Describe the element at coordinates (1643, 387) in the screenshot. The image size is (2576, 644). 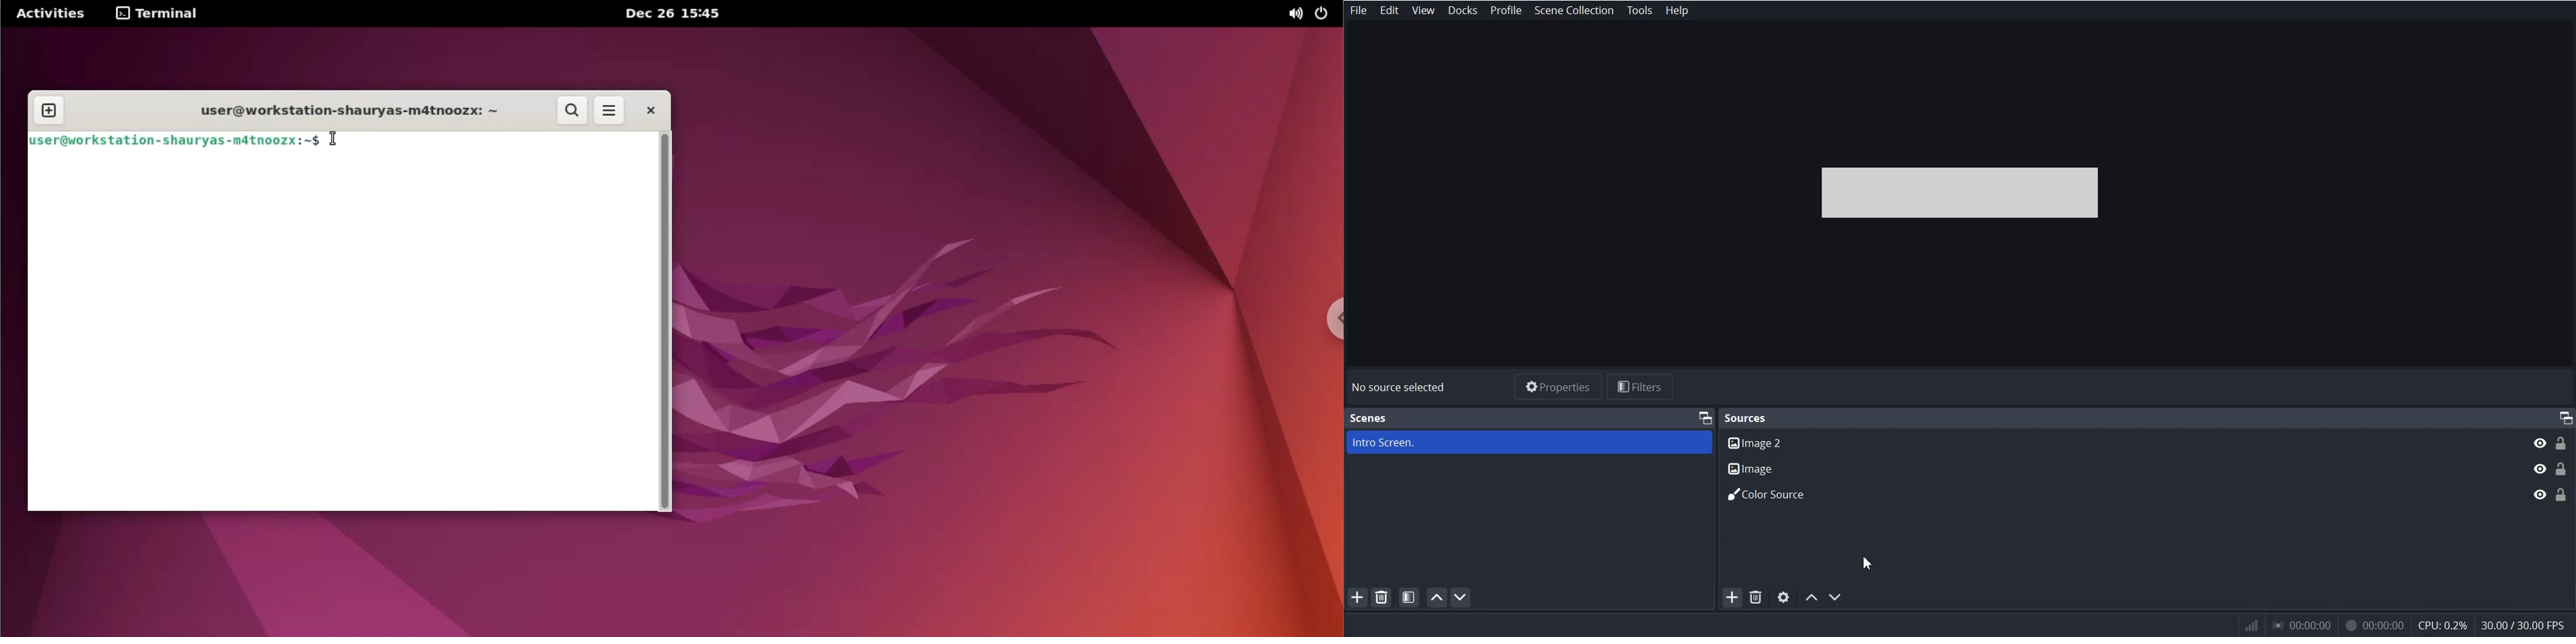
I see `Filters` at that location.